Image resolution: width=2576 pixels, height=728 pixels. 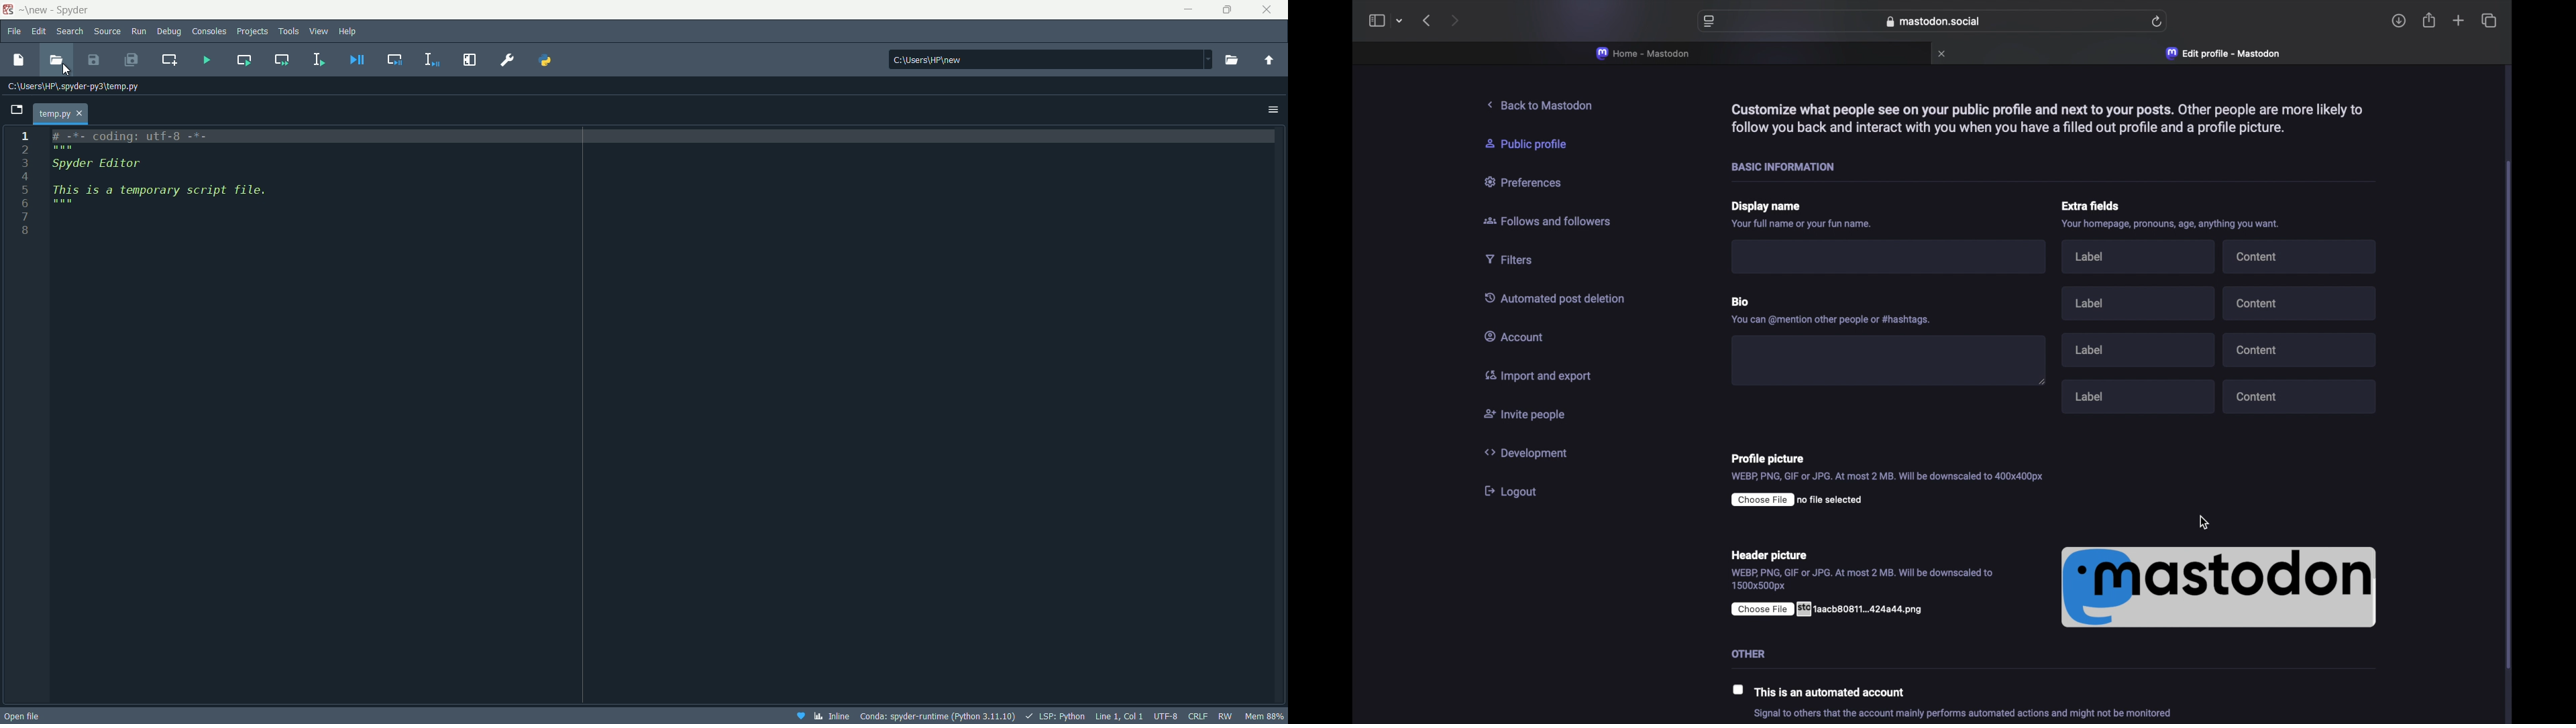 What do you see at coordinates (348, 32) in the screenshot?
I see `Help menu` at bounding box center [348, 32].